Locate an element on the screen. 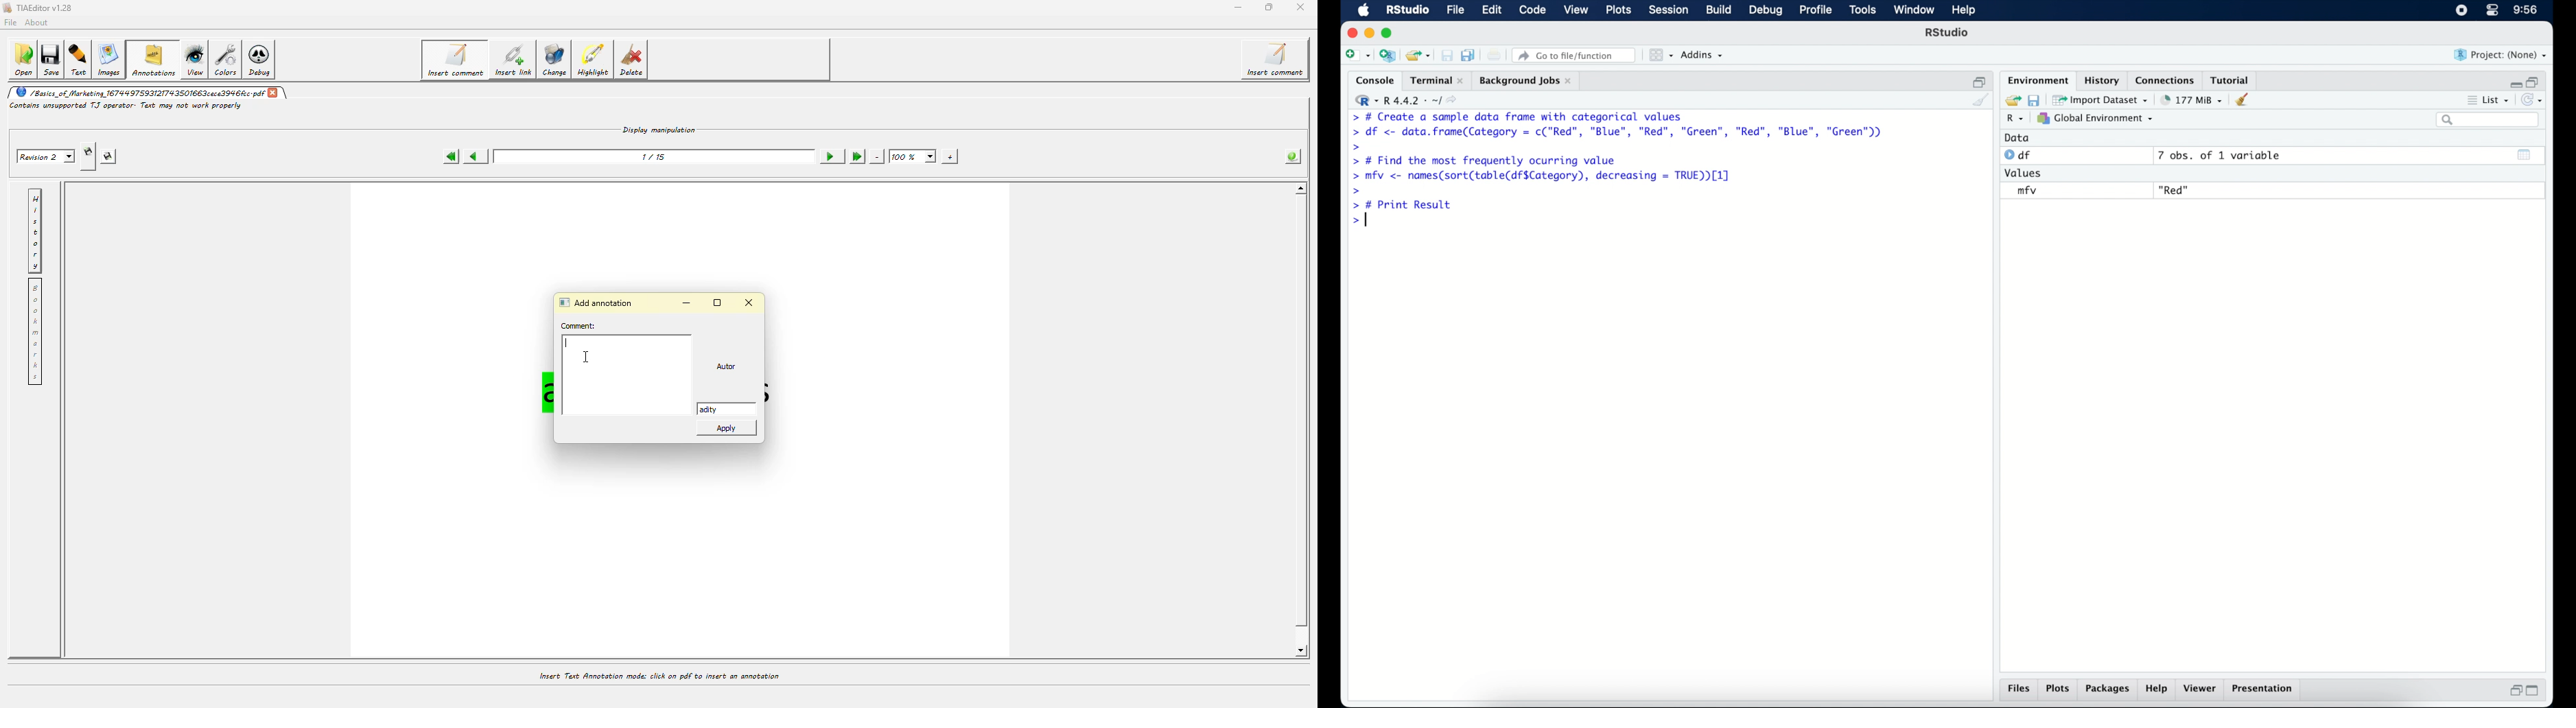 Image resolution: width=2576 pixels, height=728 pixels. command prompt is located at coordinates (1350, 117).